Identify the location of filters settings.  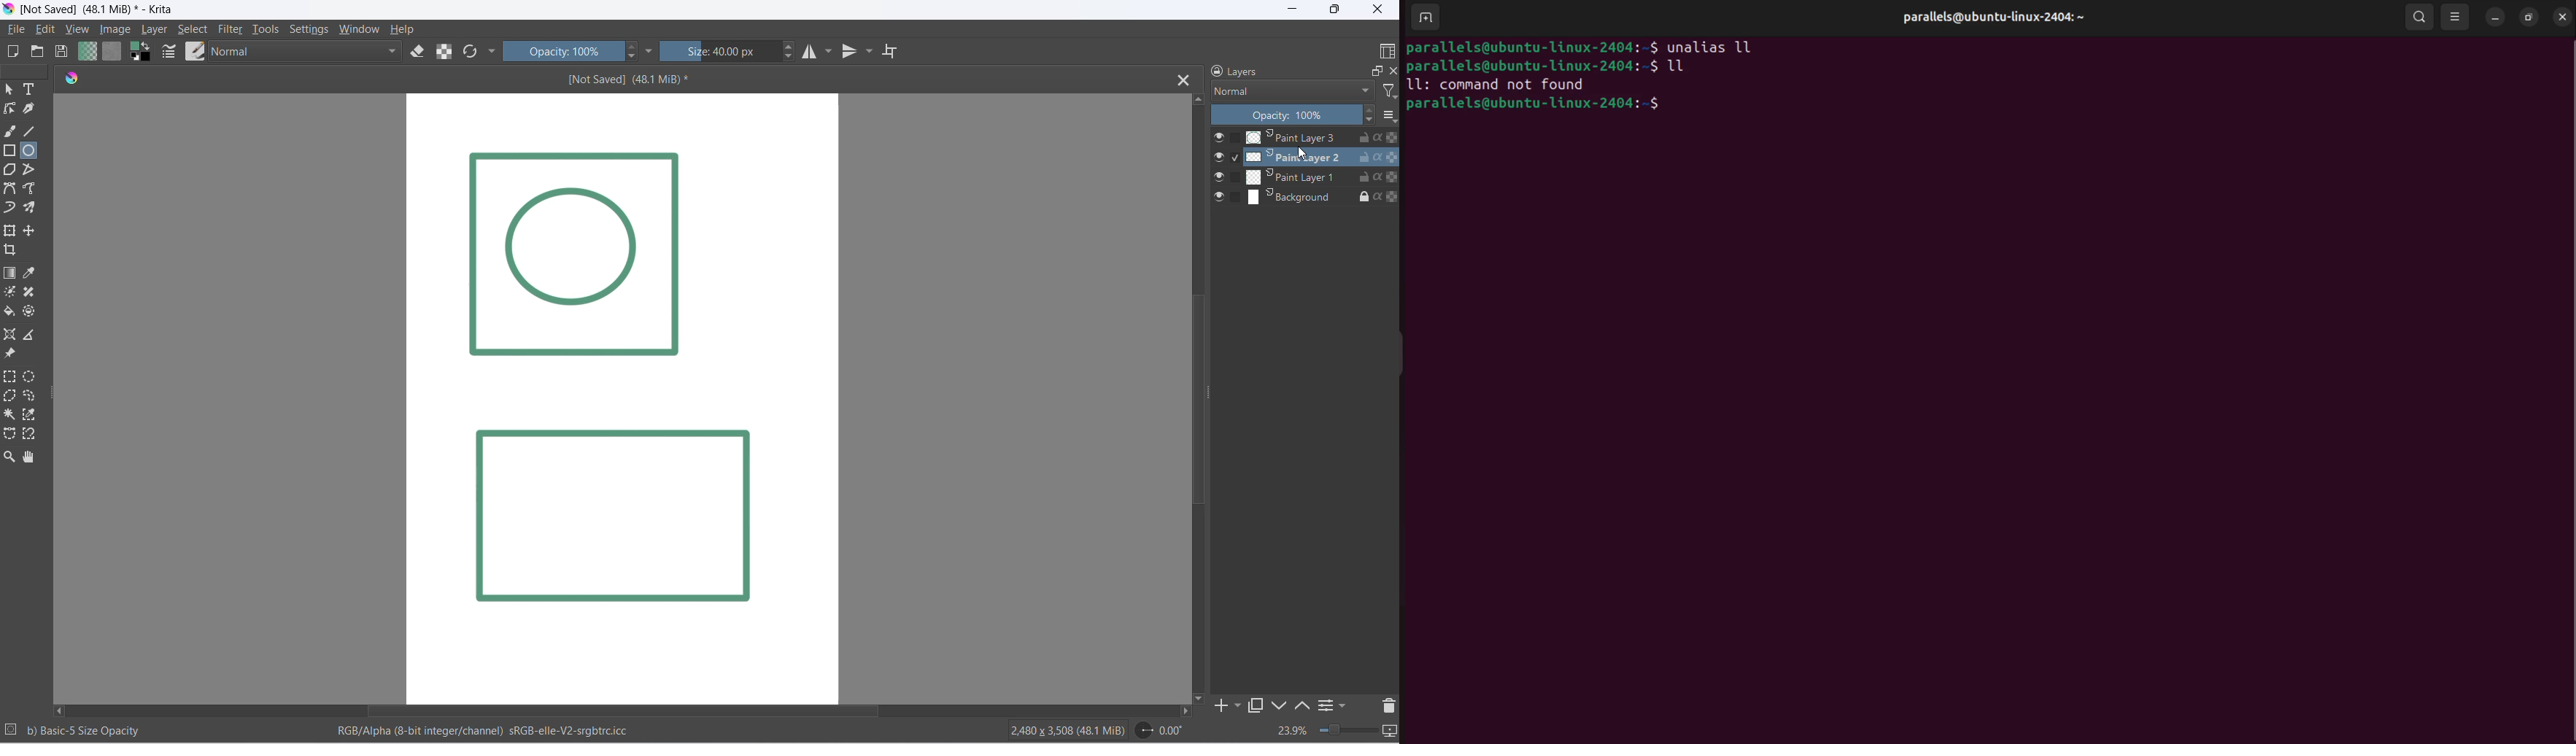
(1347, 704).